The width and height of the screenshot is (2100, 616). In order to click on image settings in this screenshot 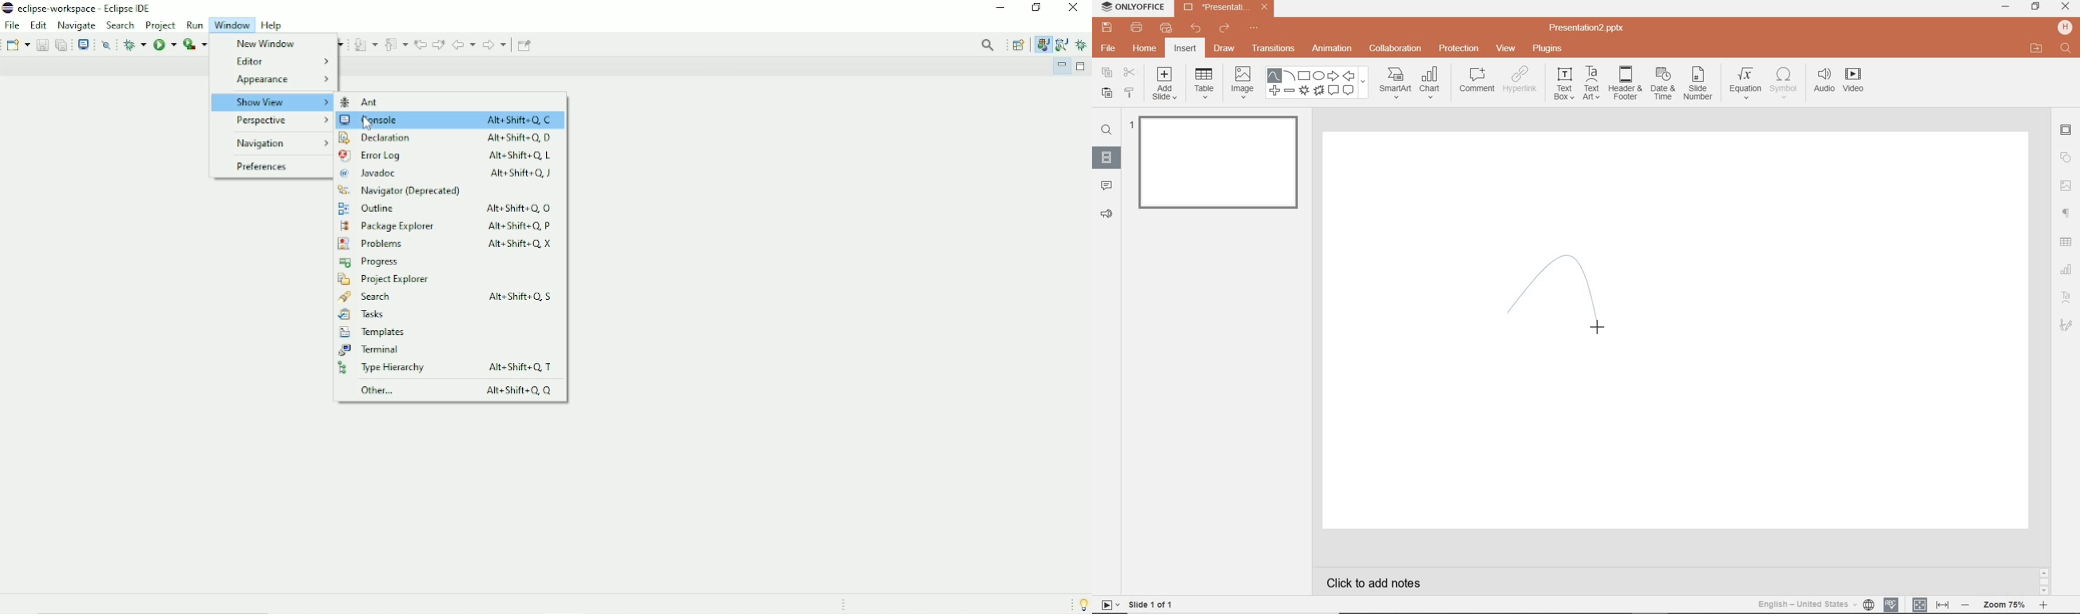, I will do `click(2066, 185)`.